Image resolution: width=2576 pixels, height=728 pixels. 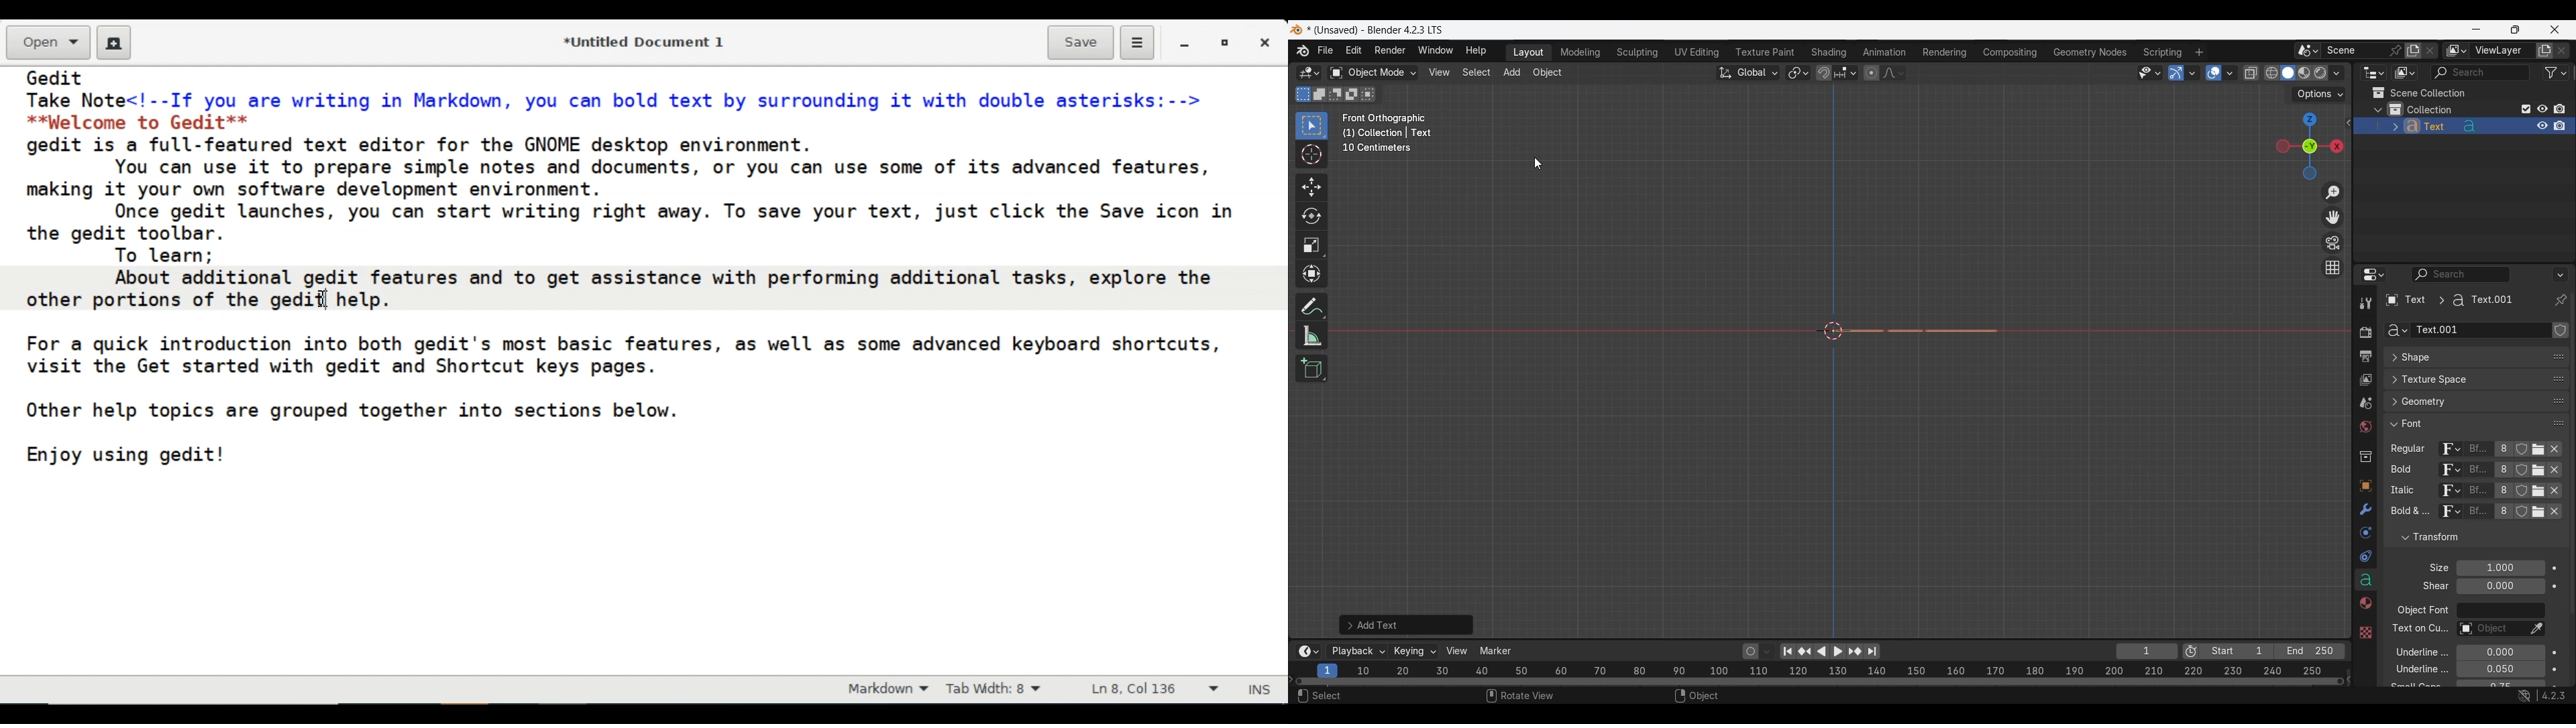 I want to click on Animate property of respective attribute, so click(x=2555, y=625).